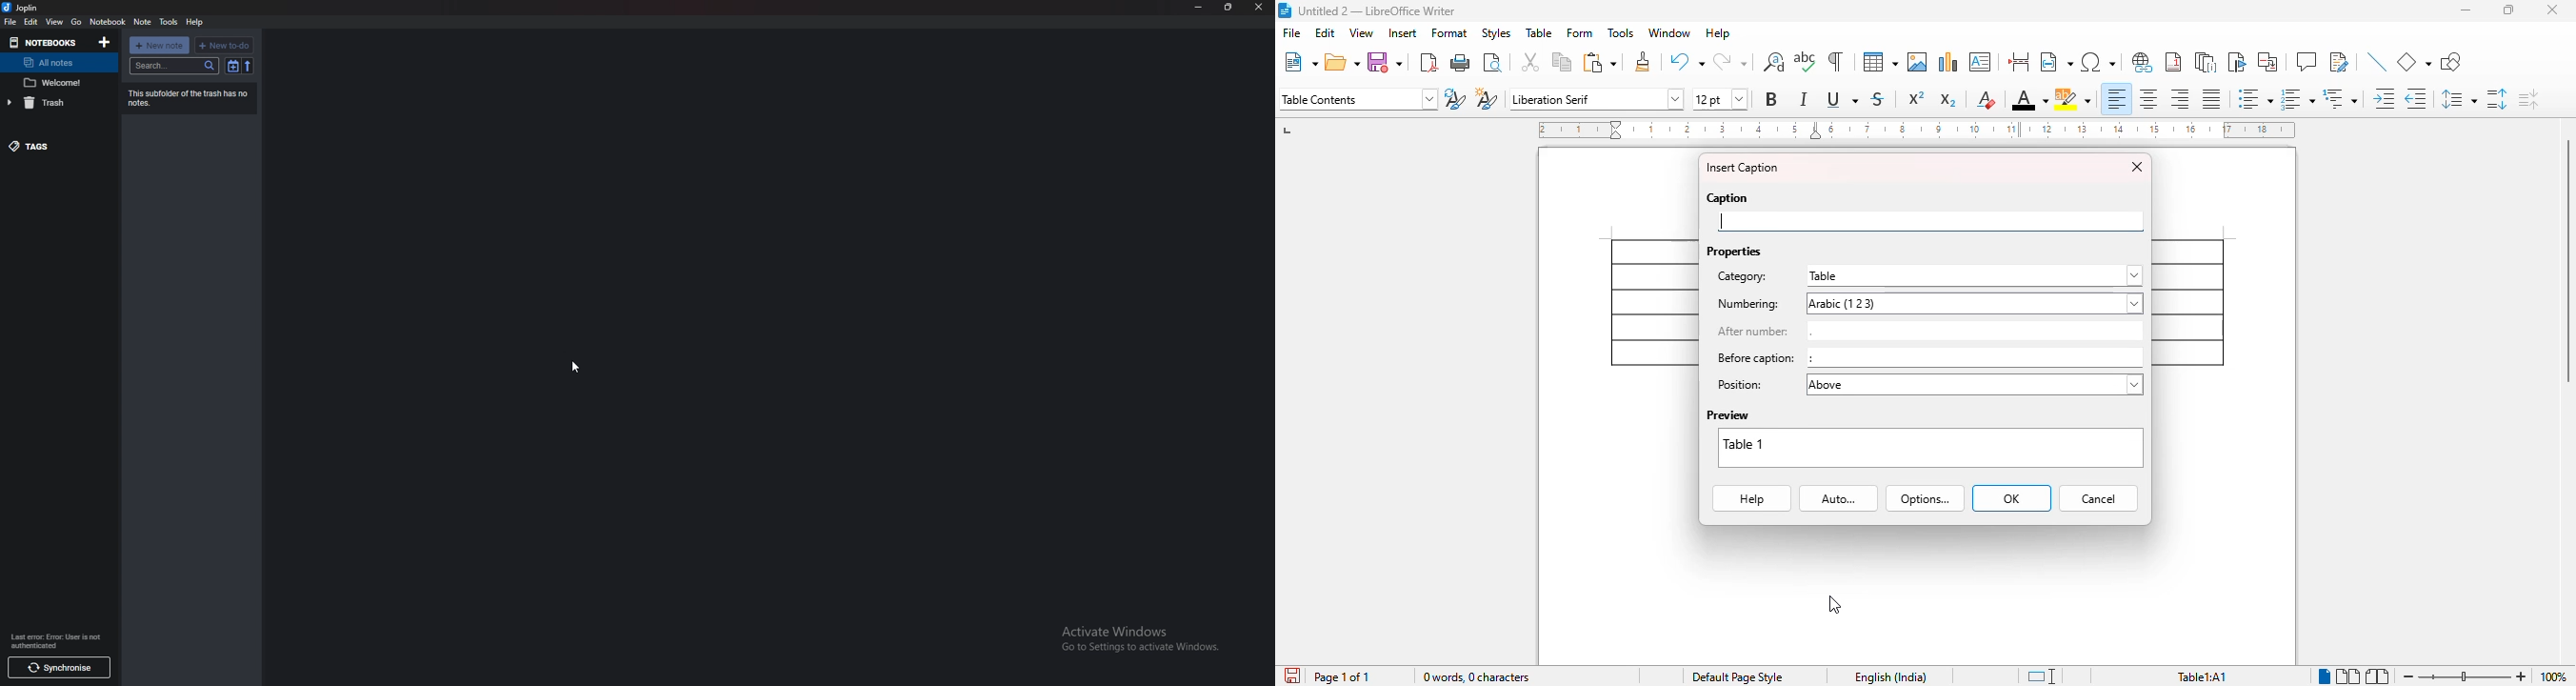 This screenshot has height=700, width=2576. I want to click on New to do, so click(226, 45).